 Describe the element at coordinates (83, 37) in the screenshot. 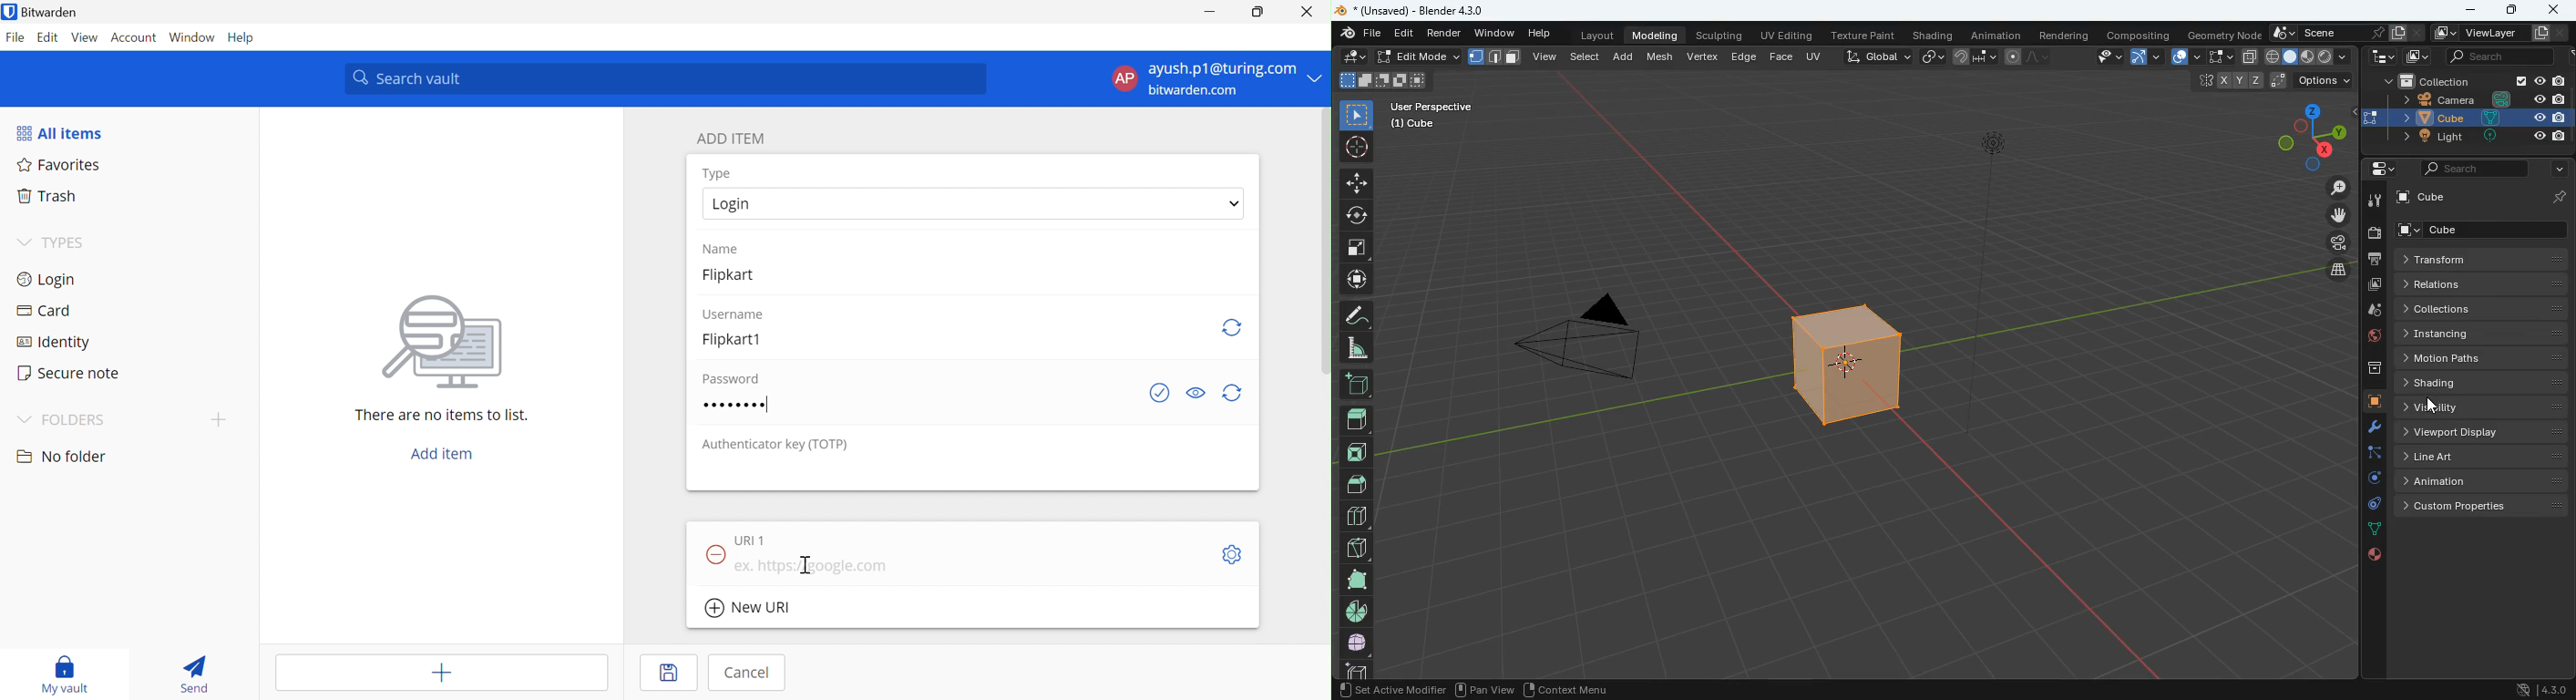

I see `View` at that location.